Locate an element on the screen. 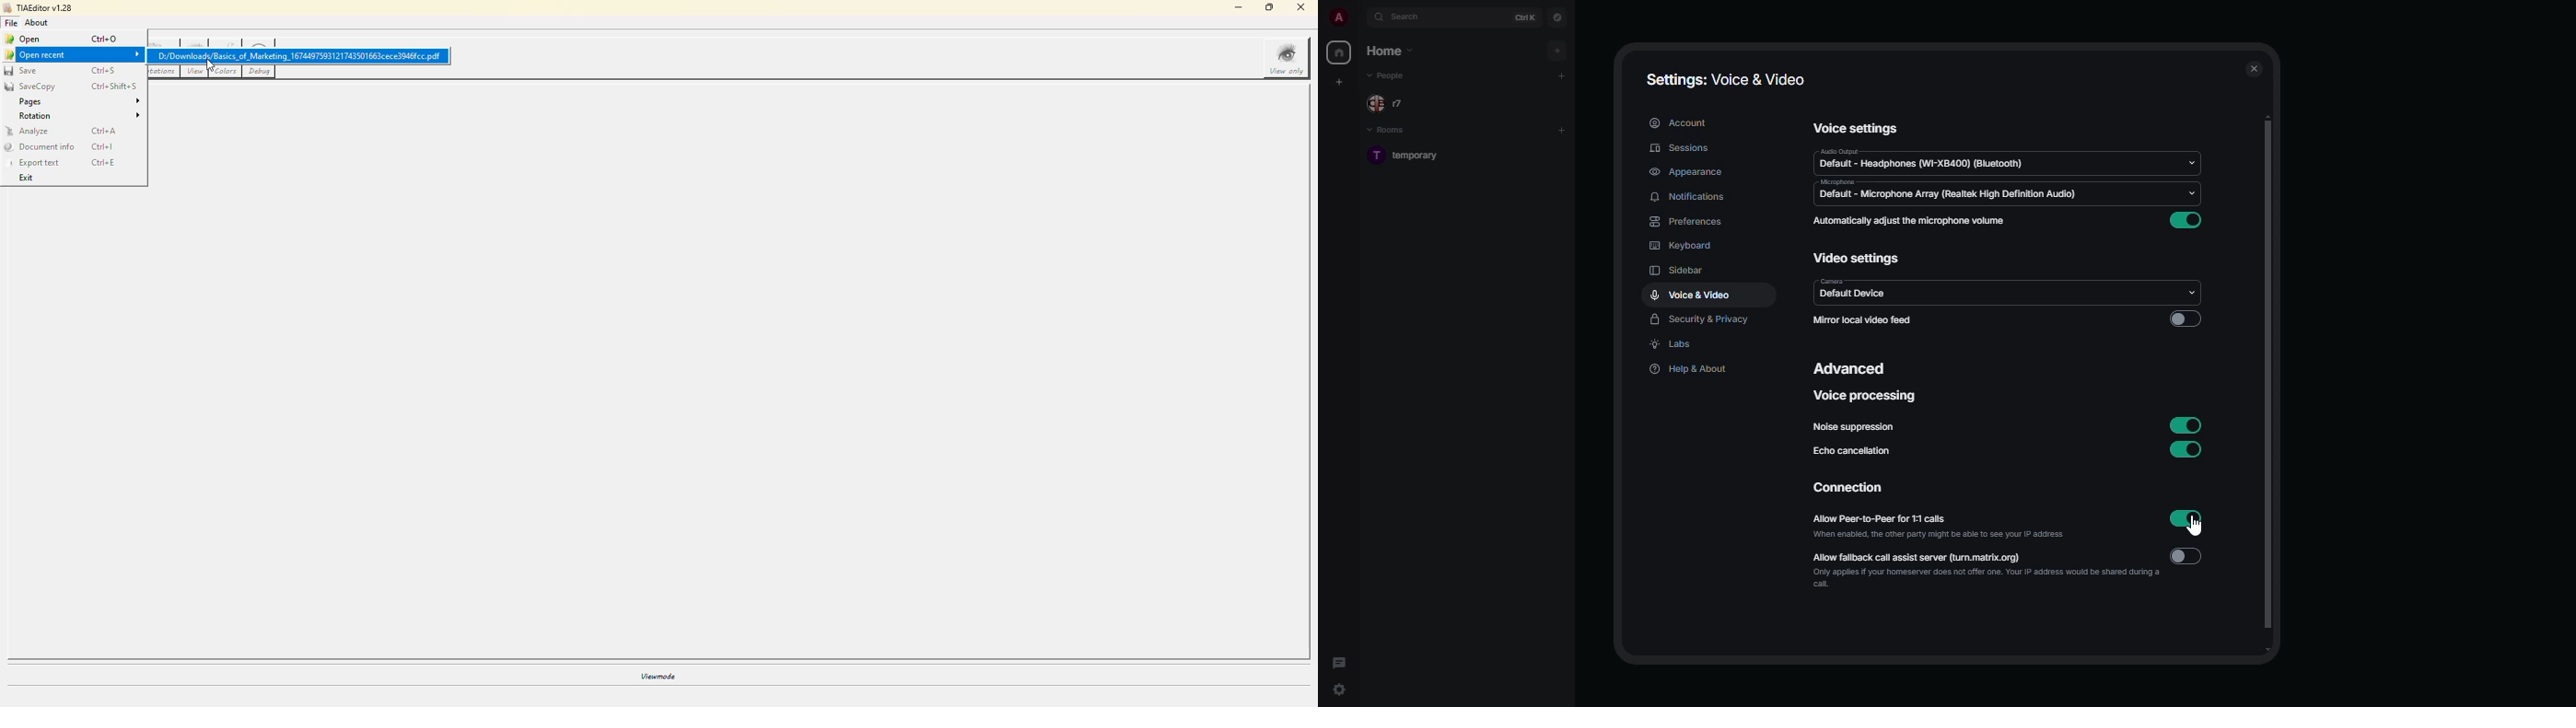  allow peer-to-peer for 1:1 calls is located at coordinates (1907, 521).